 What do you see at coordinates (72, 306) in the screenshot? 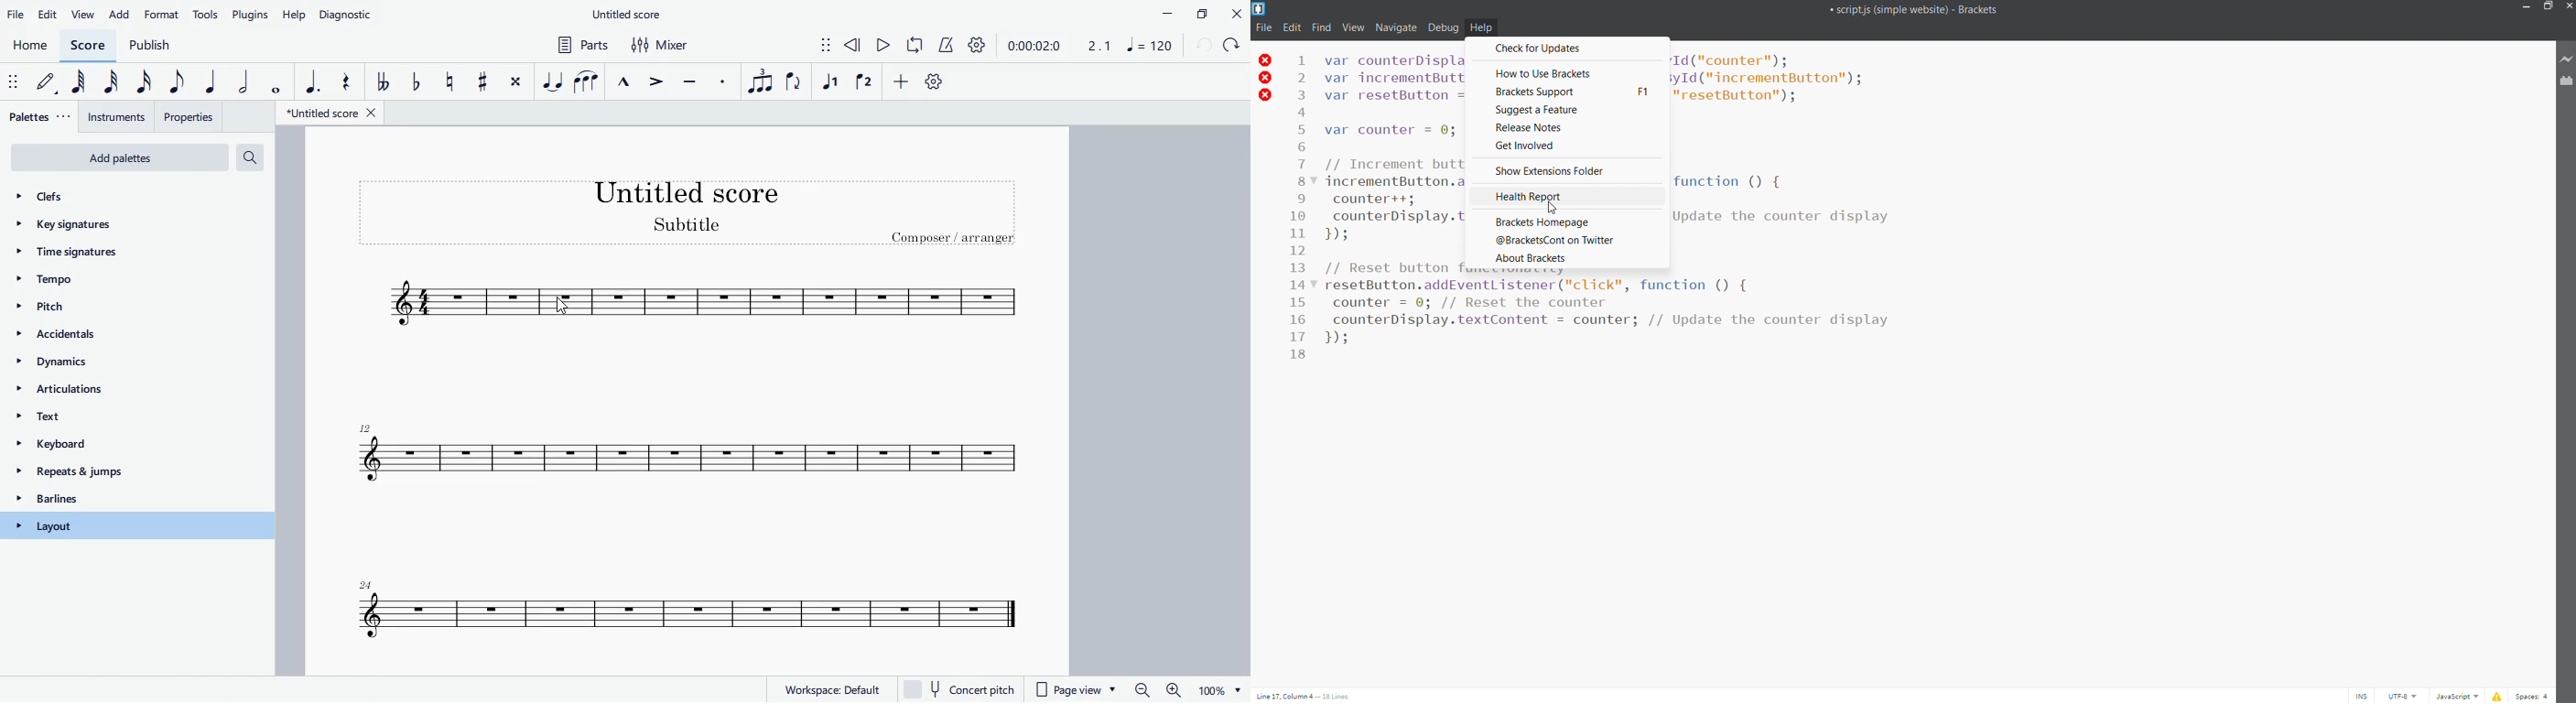
I see `pitch` at bounding box center [72, 306].